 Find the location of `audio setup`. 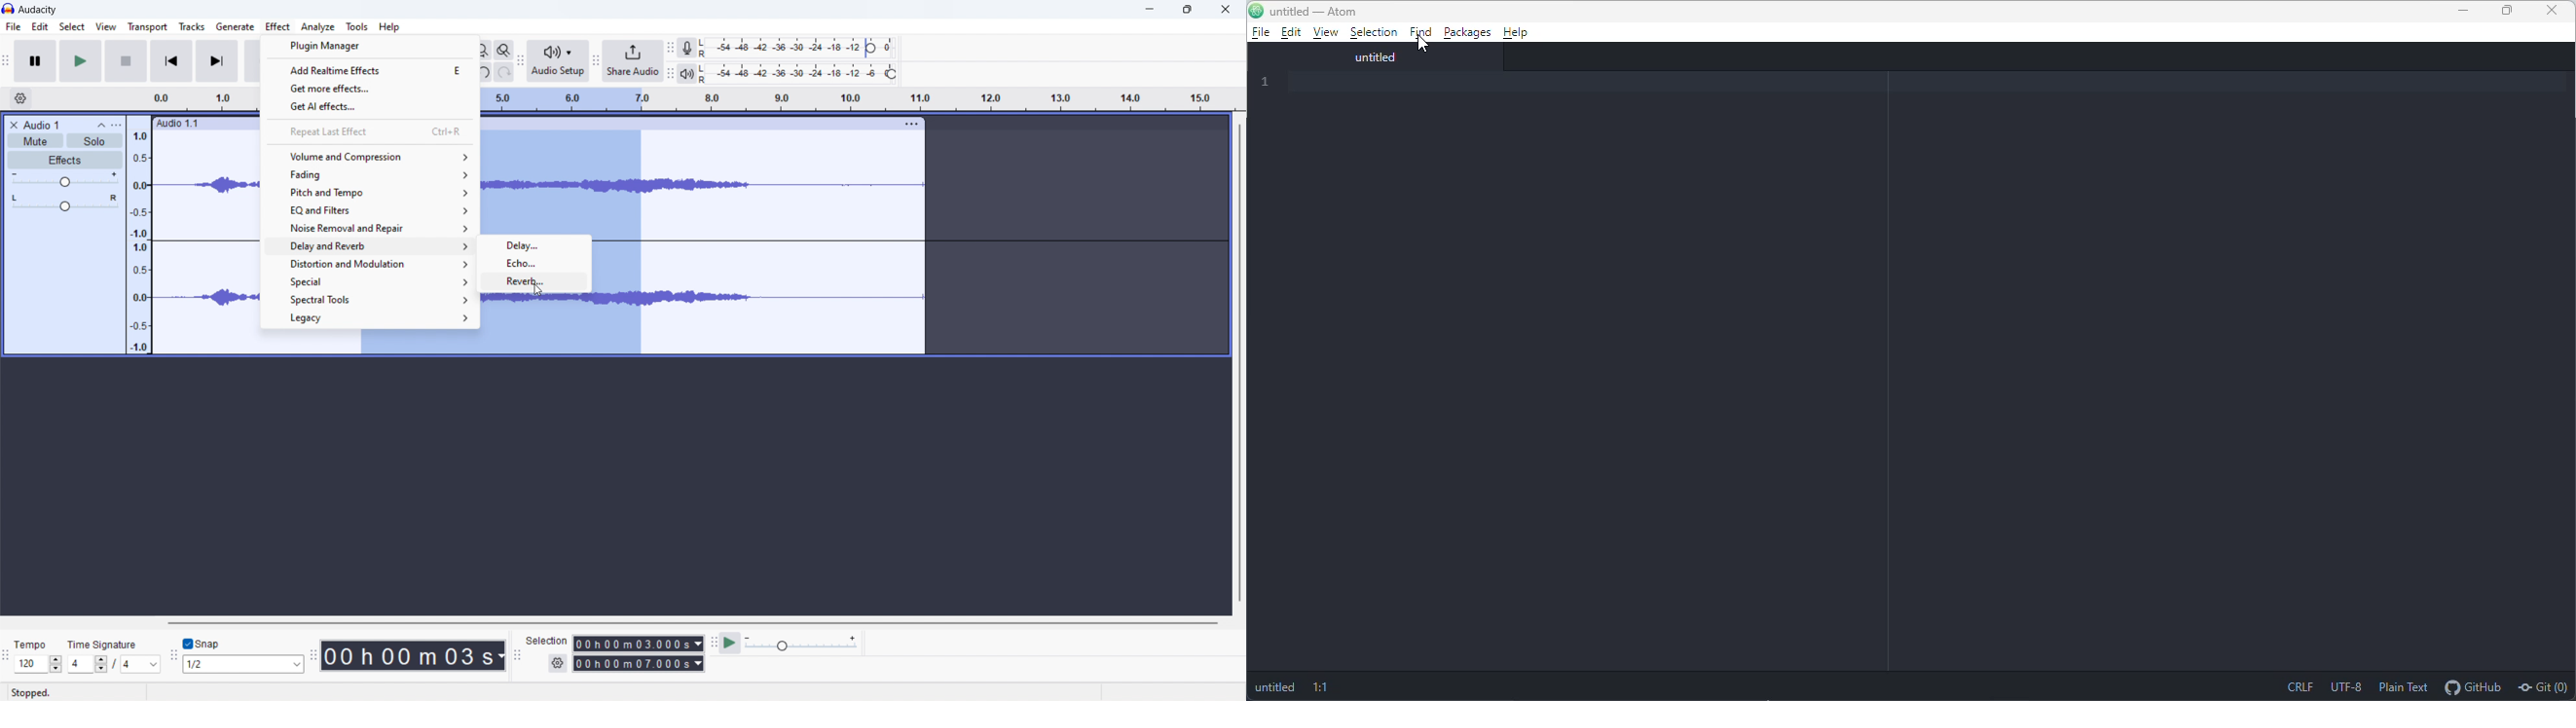

audio setup is located at coordinates (558, 62).